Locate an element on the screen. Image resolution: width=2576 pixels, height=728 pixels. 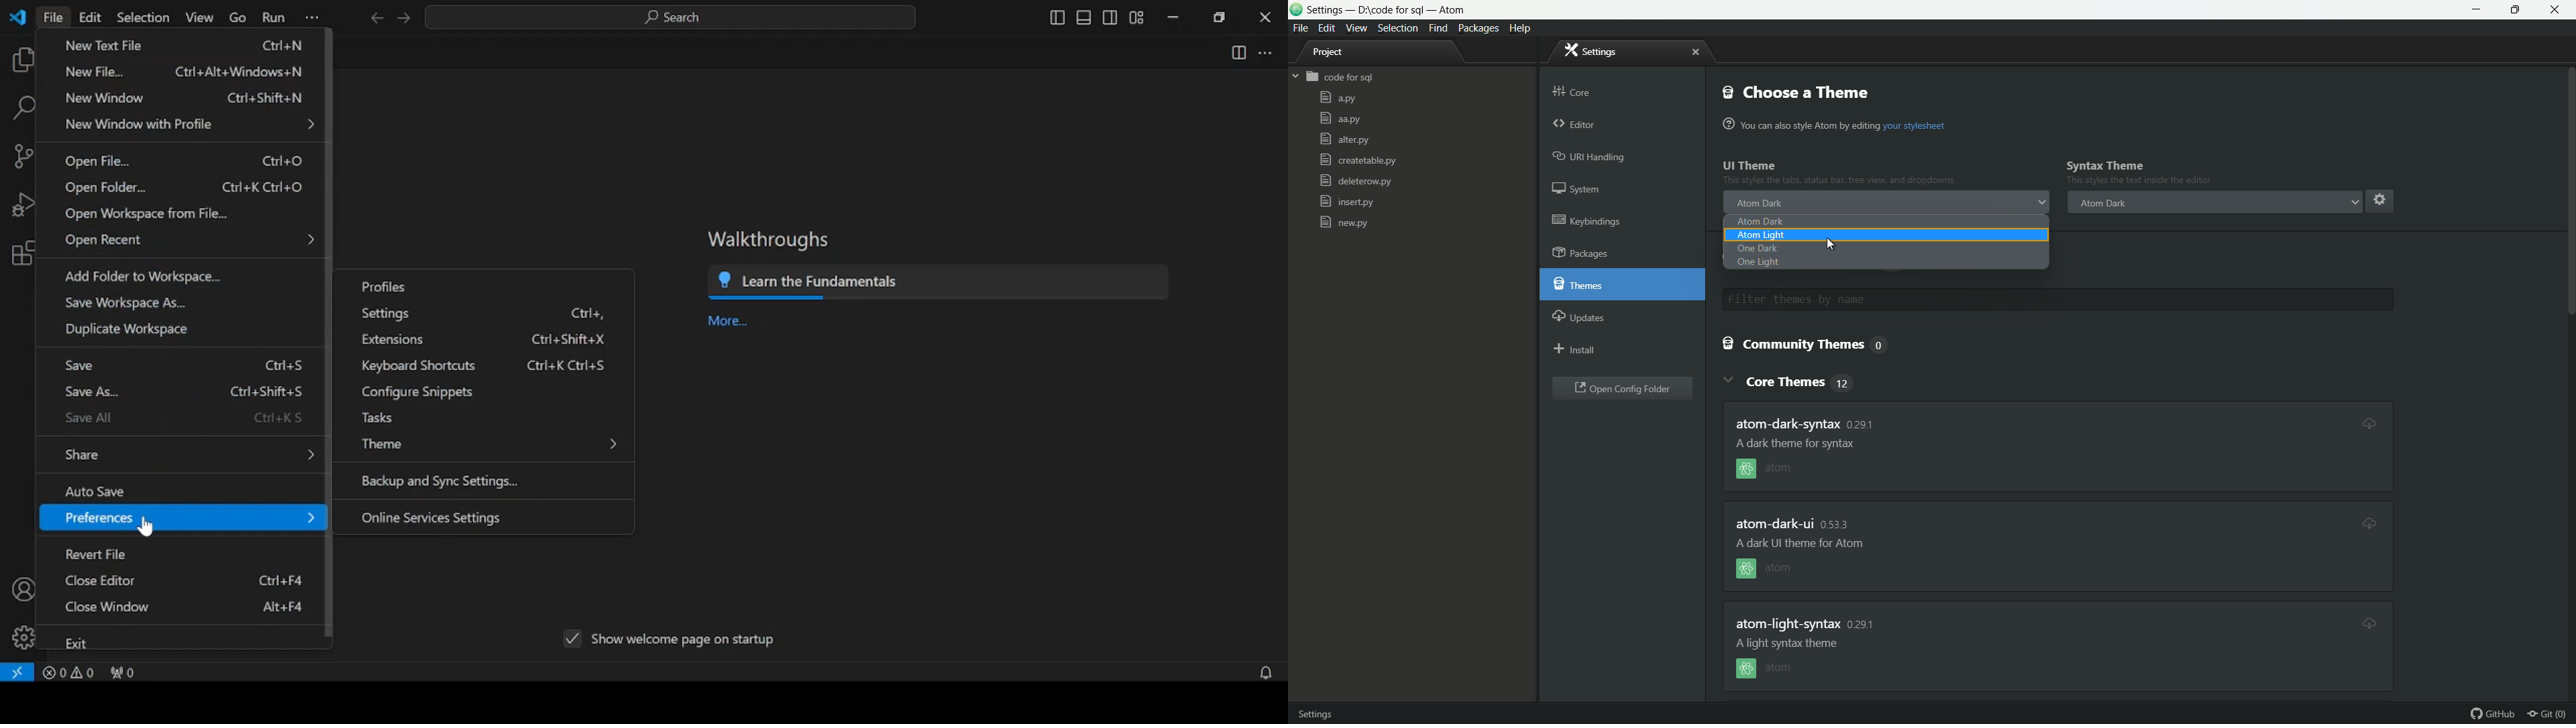
open workspace from file is located at coordinates (146, 215).